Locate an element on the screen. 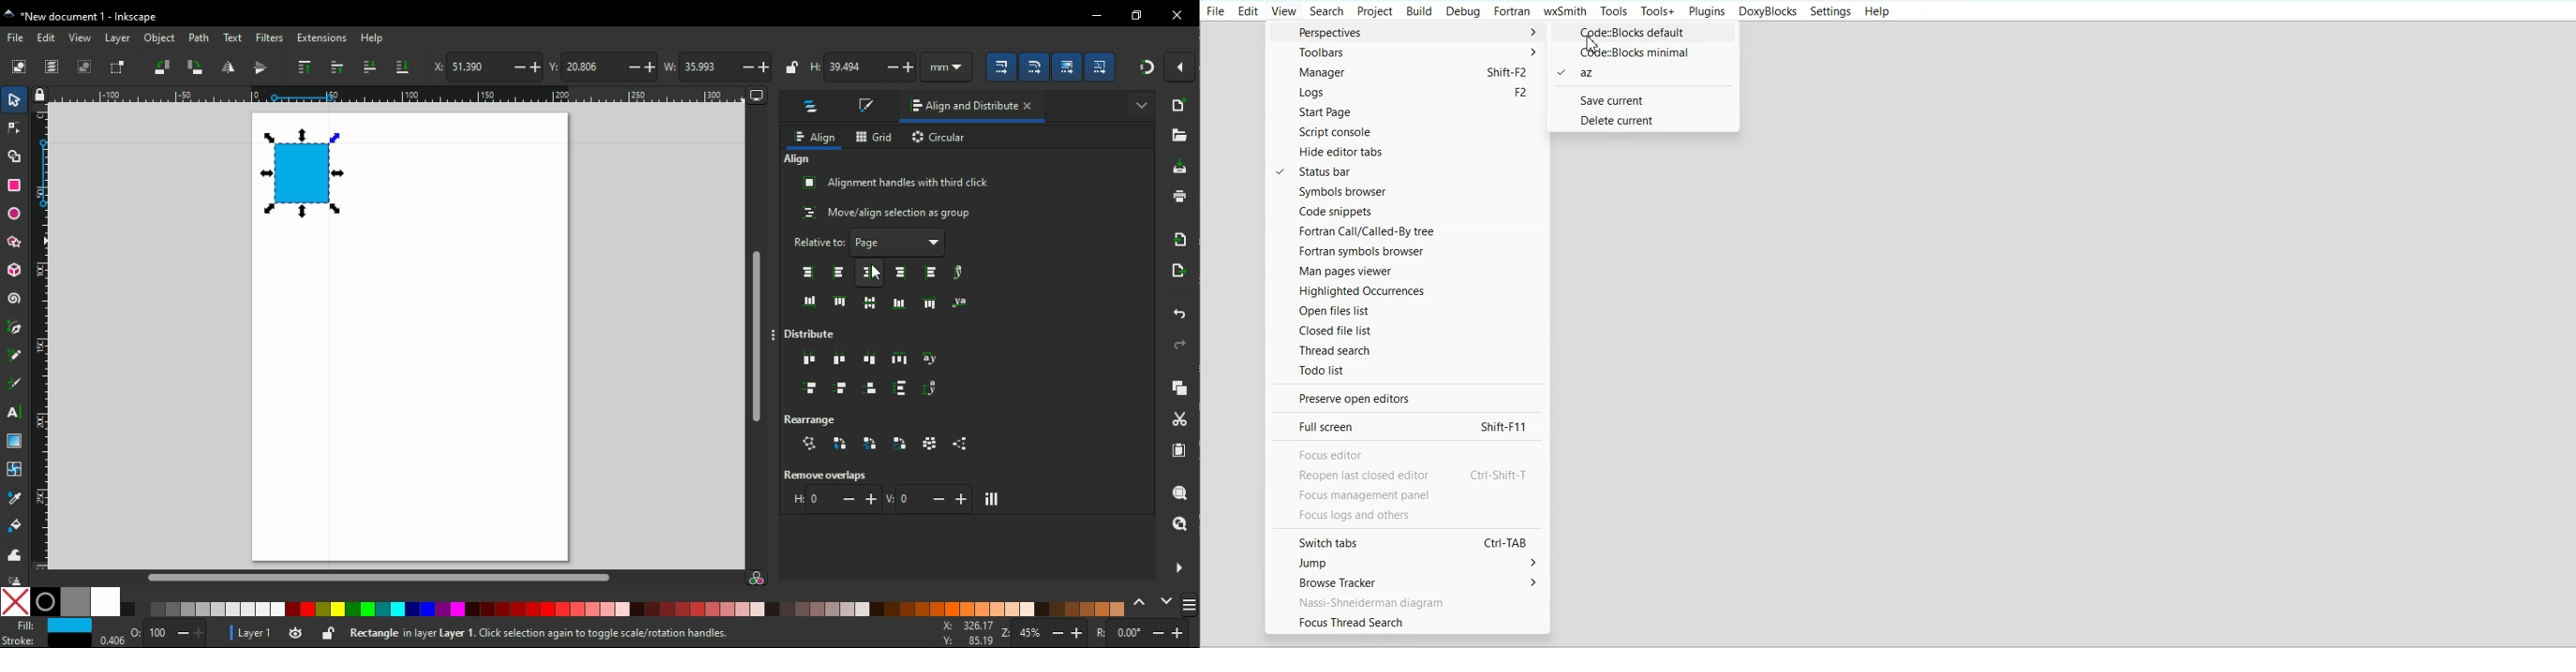 The height and width of the screenshot is (672, 2576). minimum vertical gap between bounding box is located at coordinates (929, 498).